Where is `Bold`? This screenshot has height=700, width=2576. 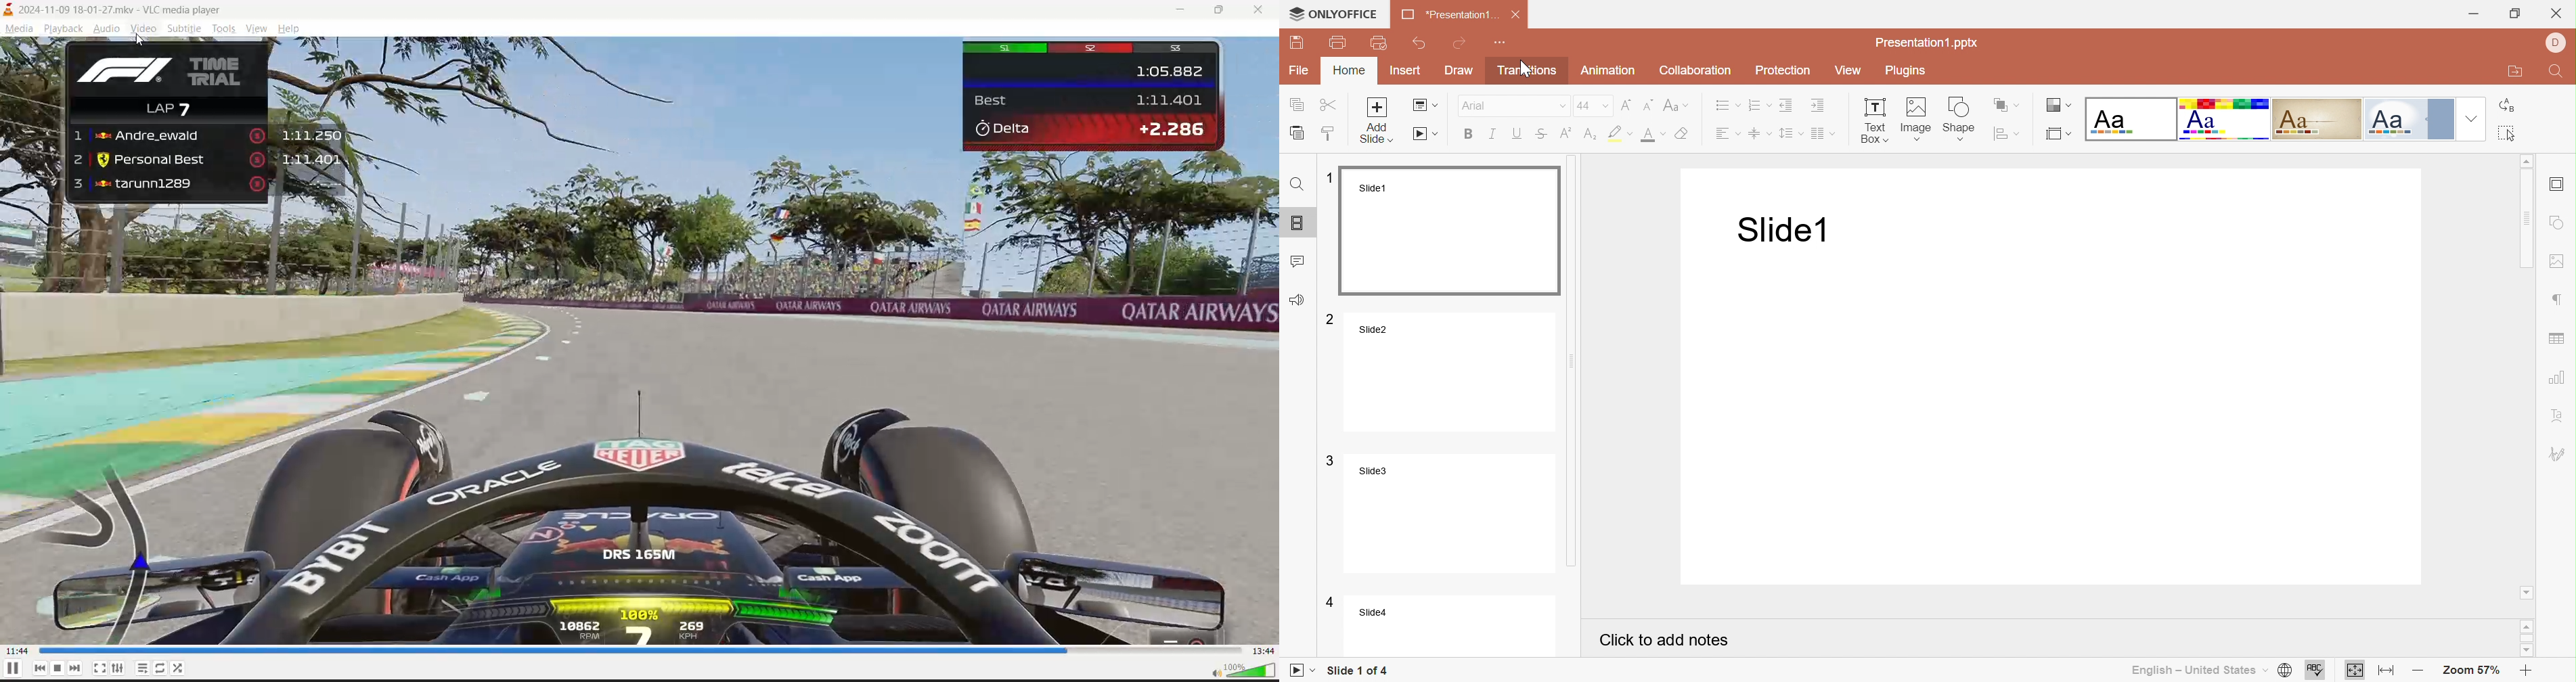
Bold is located at coordinates (1468, 135).